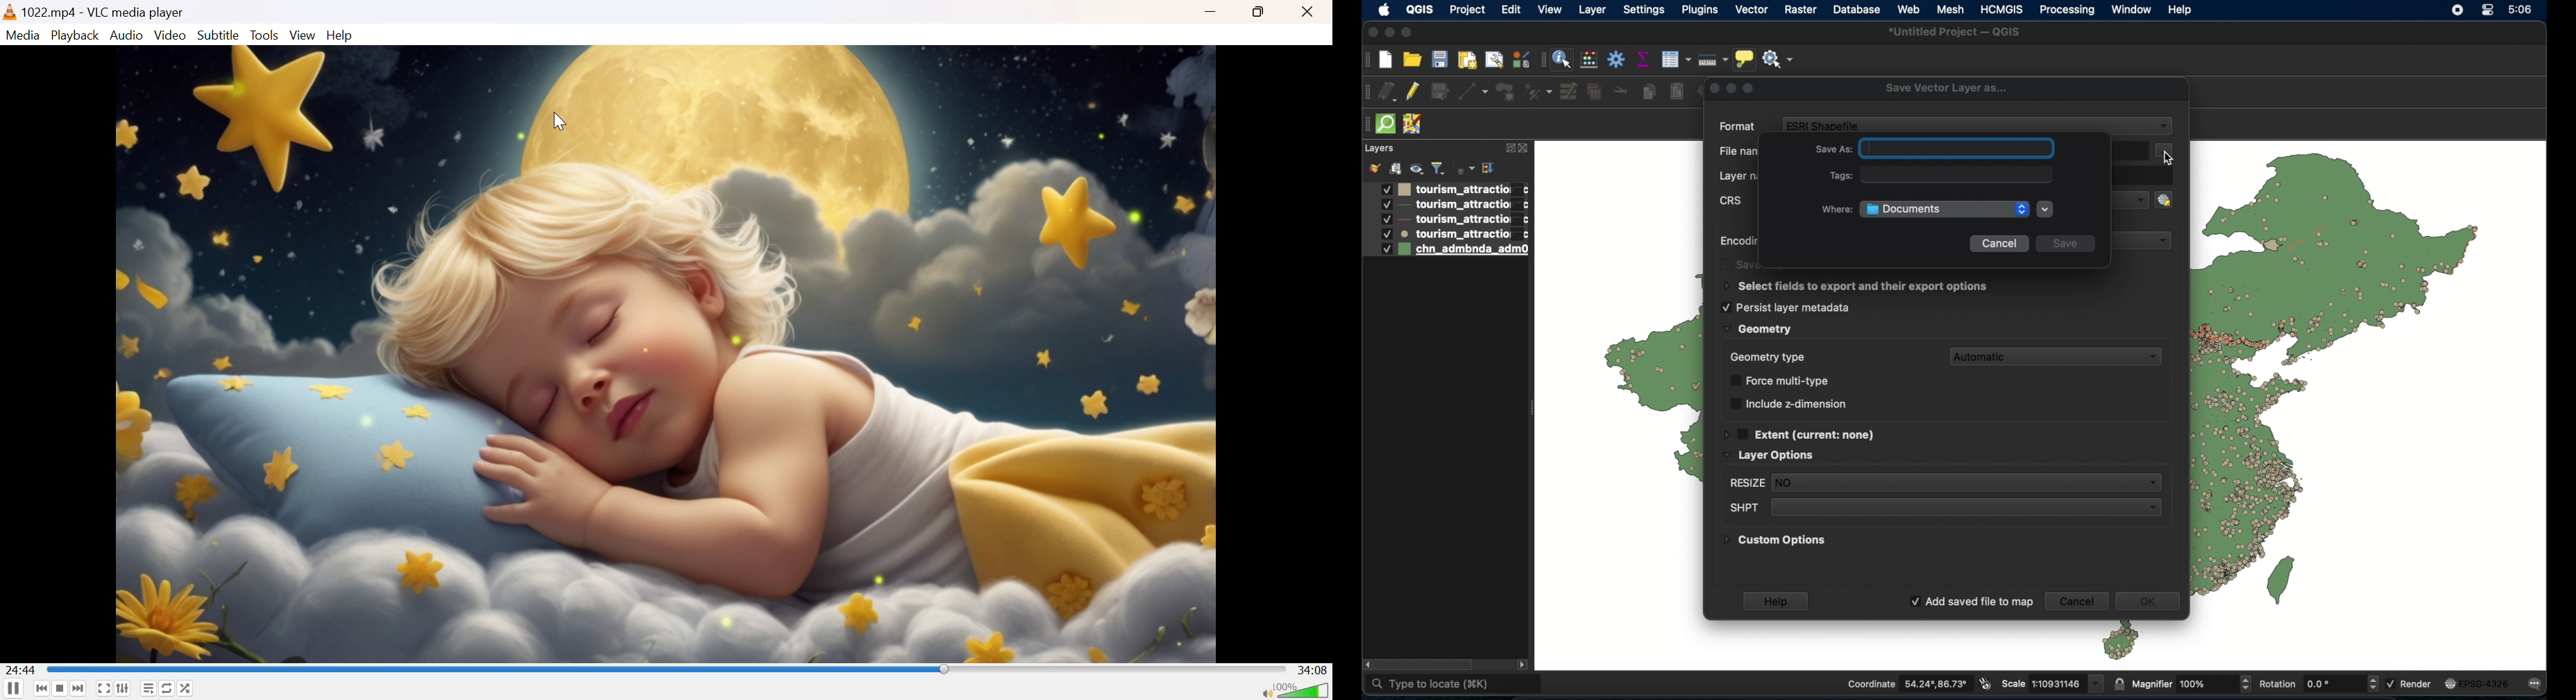  Describe the element at coordinates (1745, 59) in the screenshot. I see `show map tips` at that location.